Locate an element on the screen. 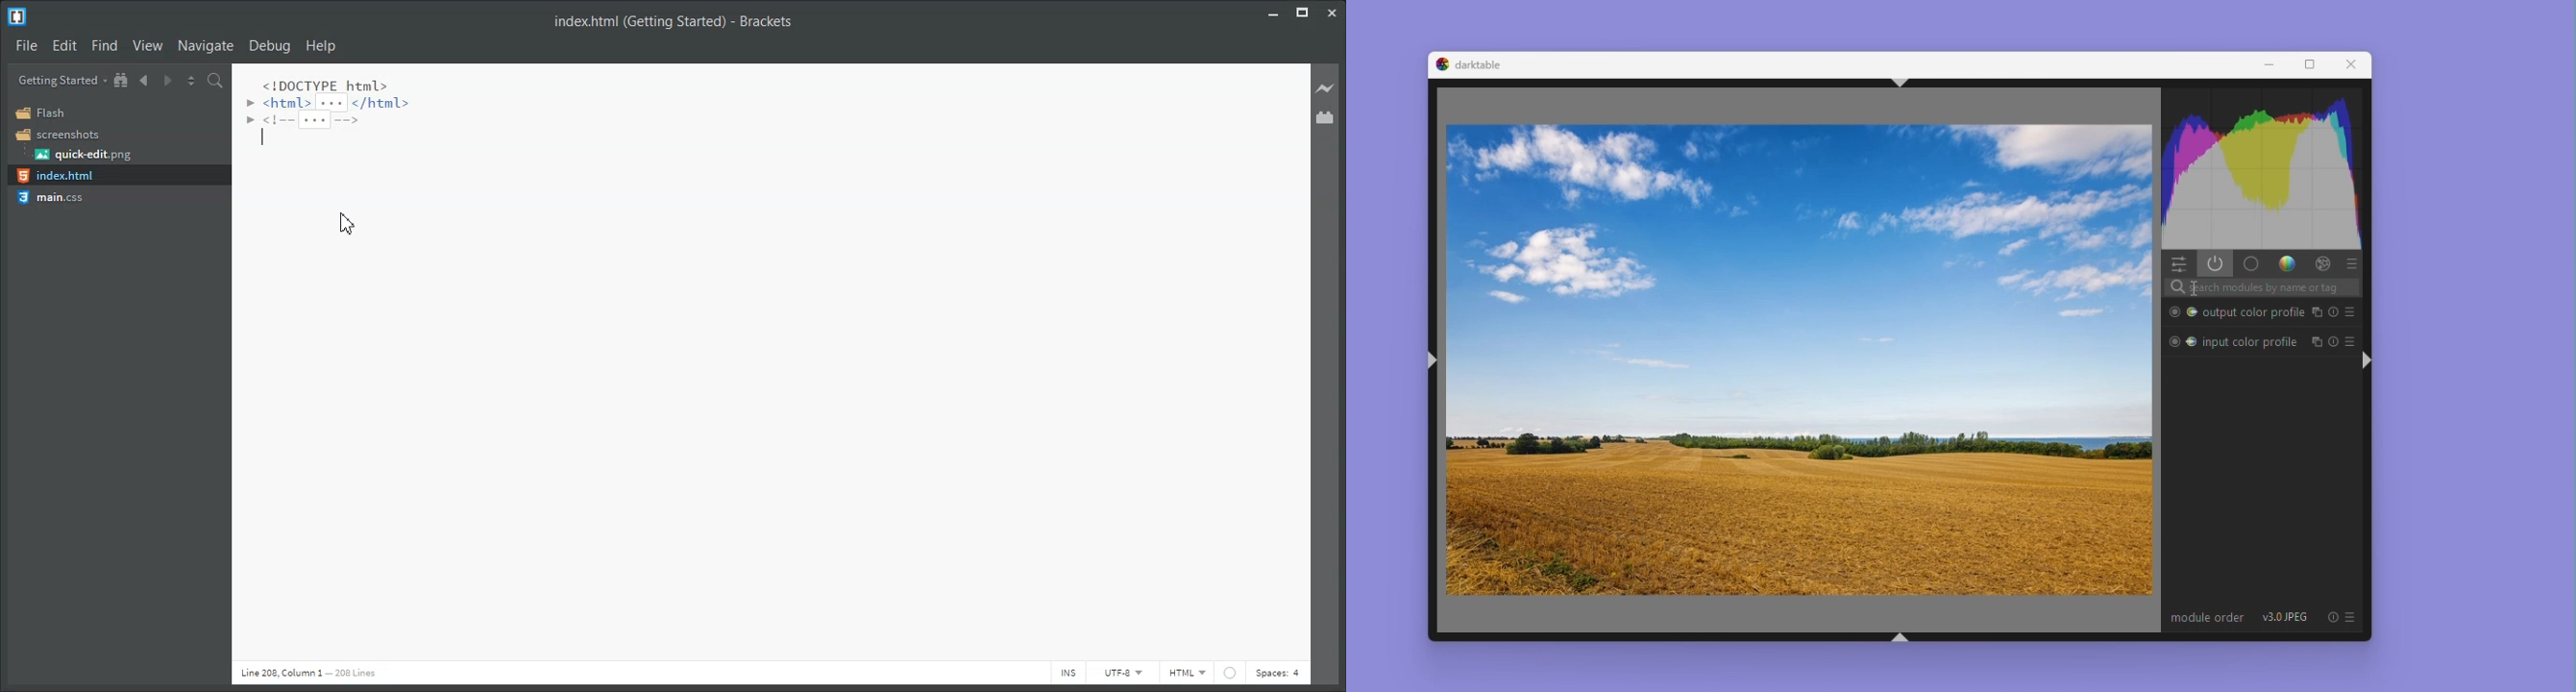 The height and width of the screenshot is (700, 2576). shift+ctrl+l is located at coordinates (1434, 363).